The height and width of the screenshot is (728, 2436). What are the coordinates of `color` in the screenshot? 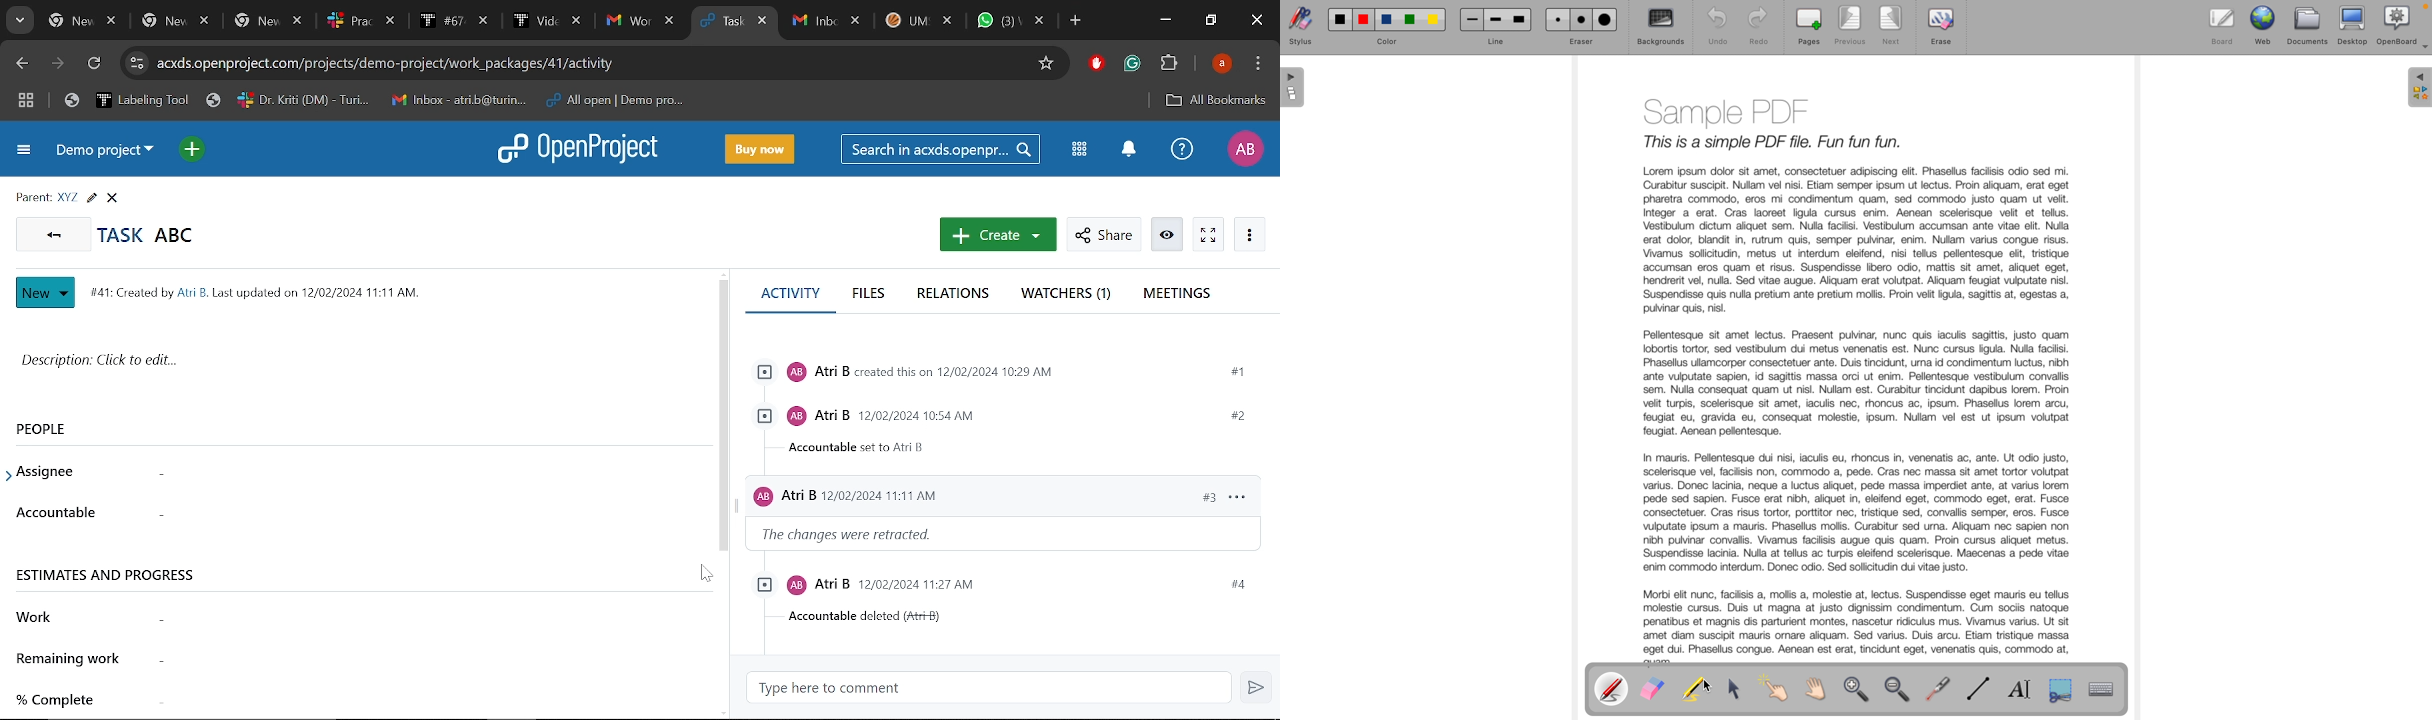 It's located at (1382, 29).